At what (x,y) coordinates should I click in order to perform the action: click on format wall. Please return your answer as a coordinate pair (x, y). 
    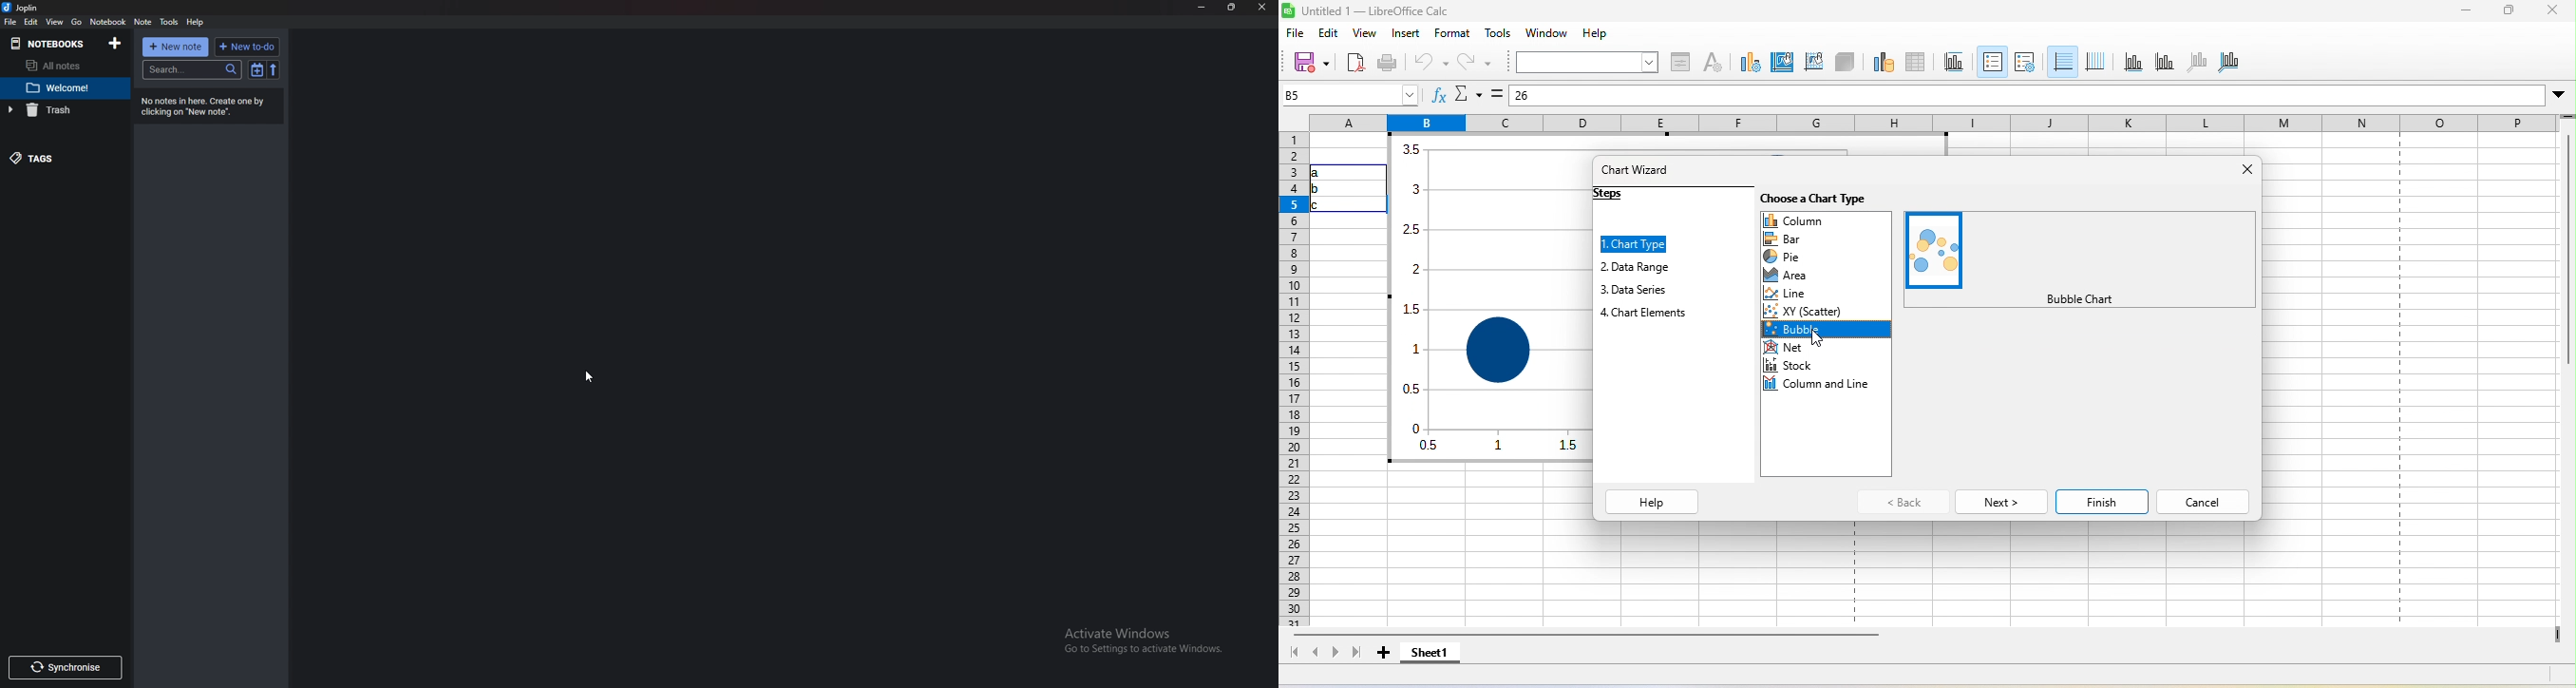
    Looking at the image, I should click on (1813, 61).